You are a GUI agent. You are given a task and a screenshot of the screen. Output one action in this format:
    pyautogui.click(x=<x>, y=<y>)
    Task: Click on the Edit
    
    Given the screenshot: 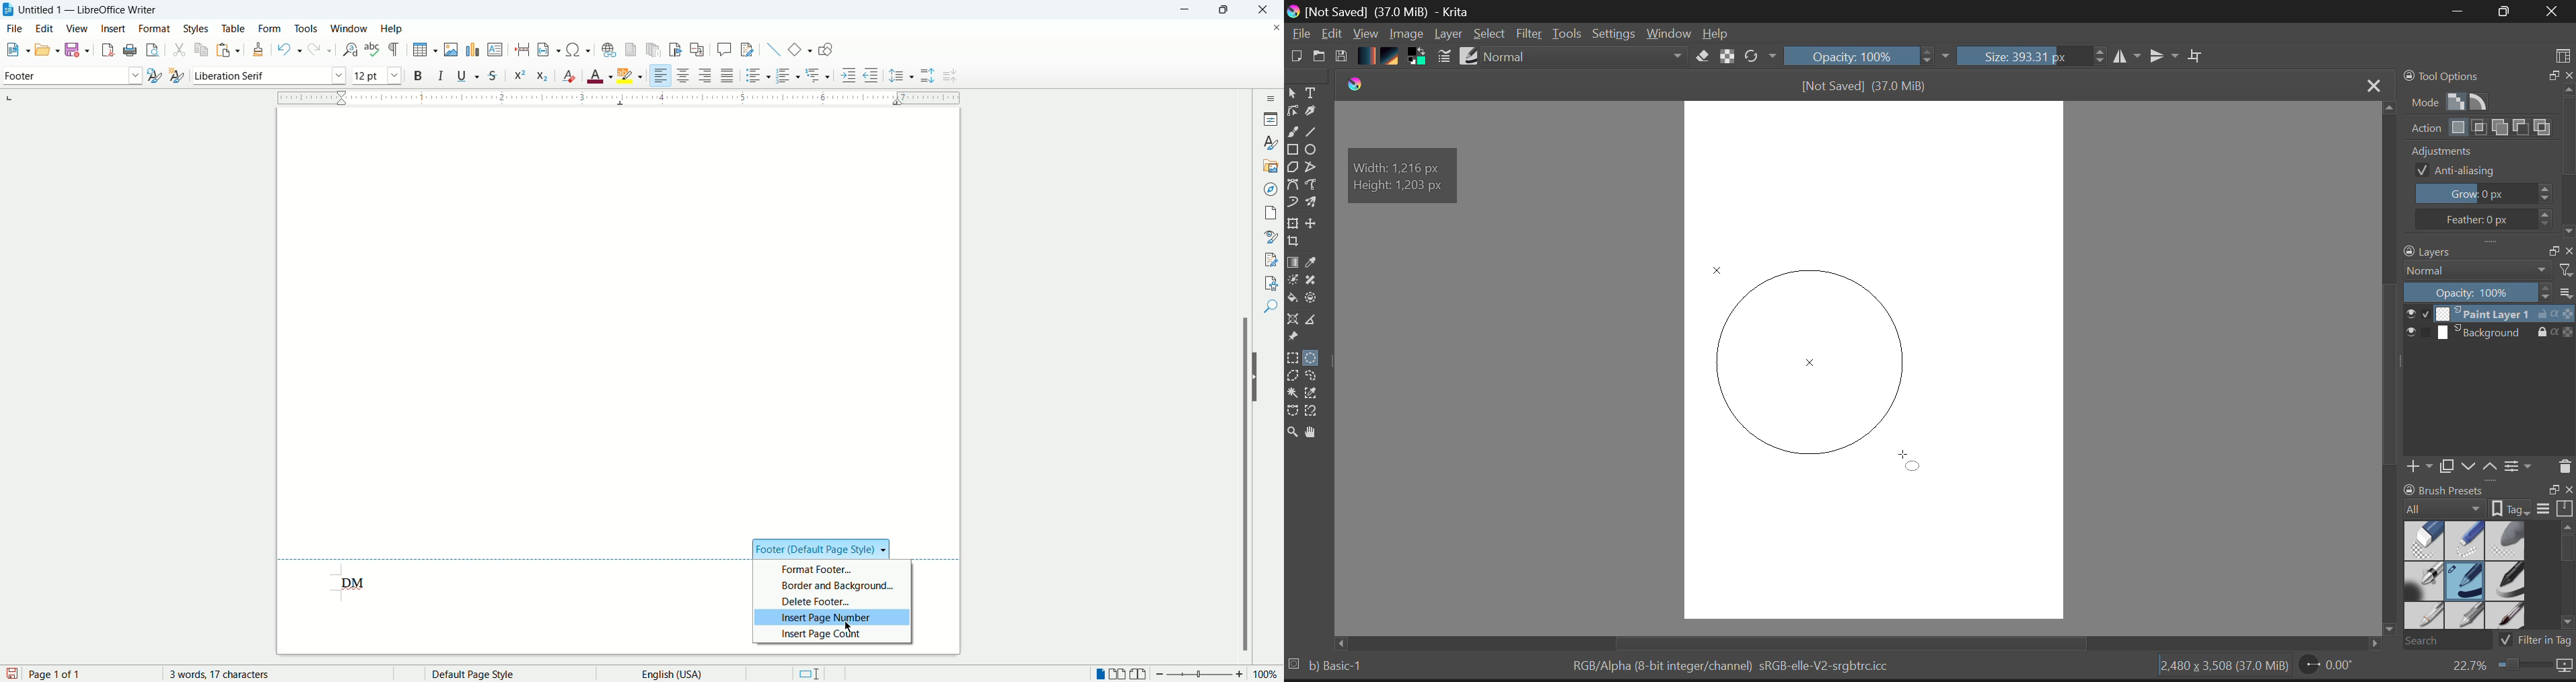 What is the action you would take?
    pyautogui.click(x=1333, y=34)
    